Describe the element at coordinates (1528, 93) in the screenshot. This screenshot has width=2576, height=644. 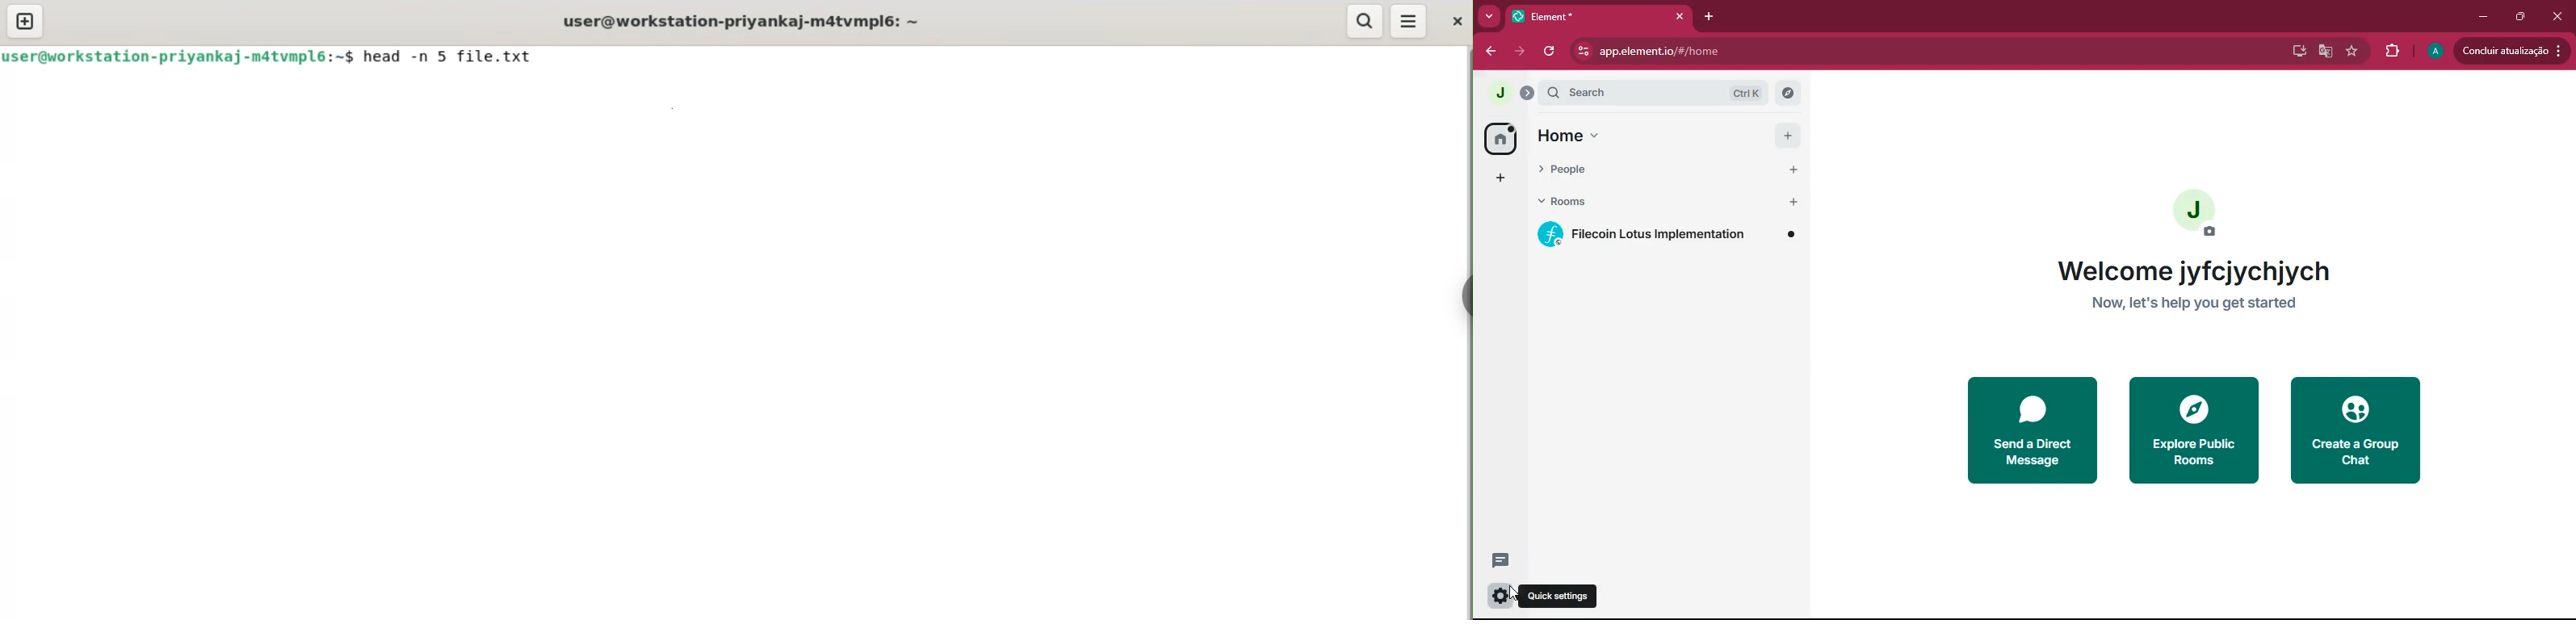
I see `expand` at that location.